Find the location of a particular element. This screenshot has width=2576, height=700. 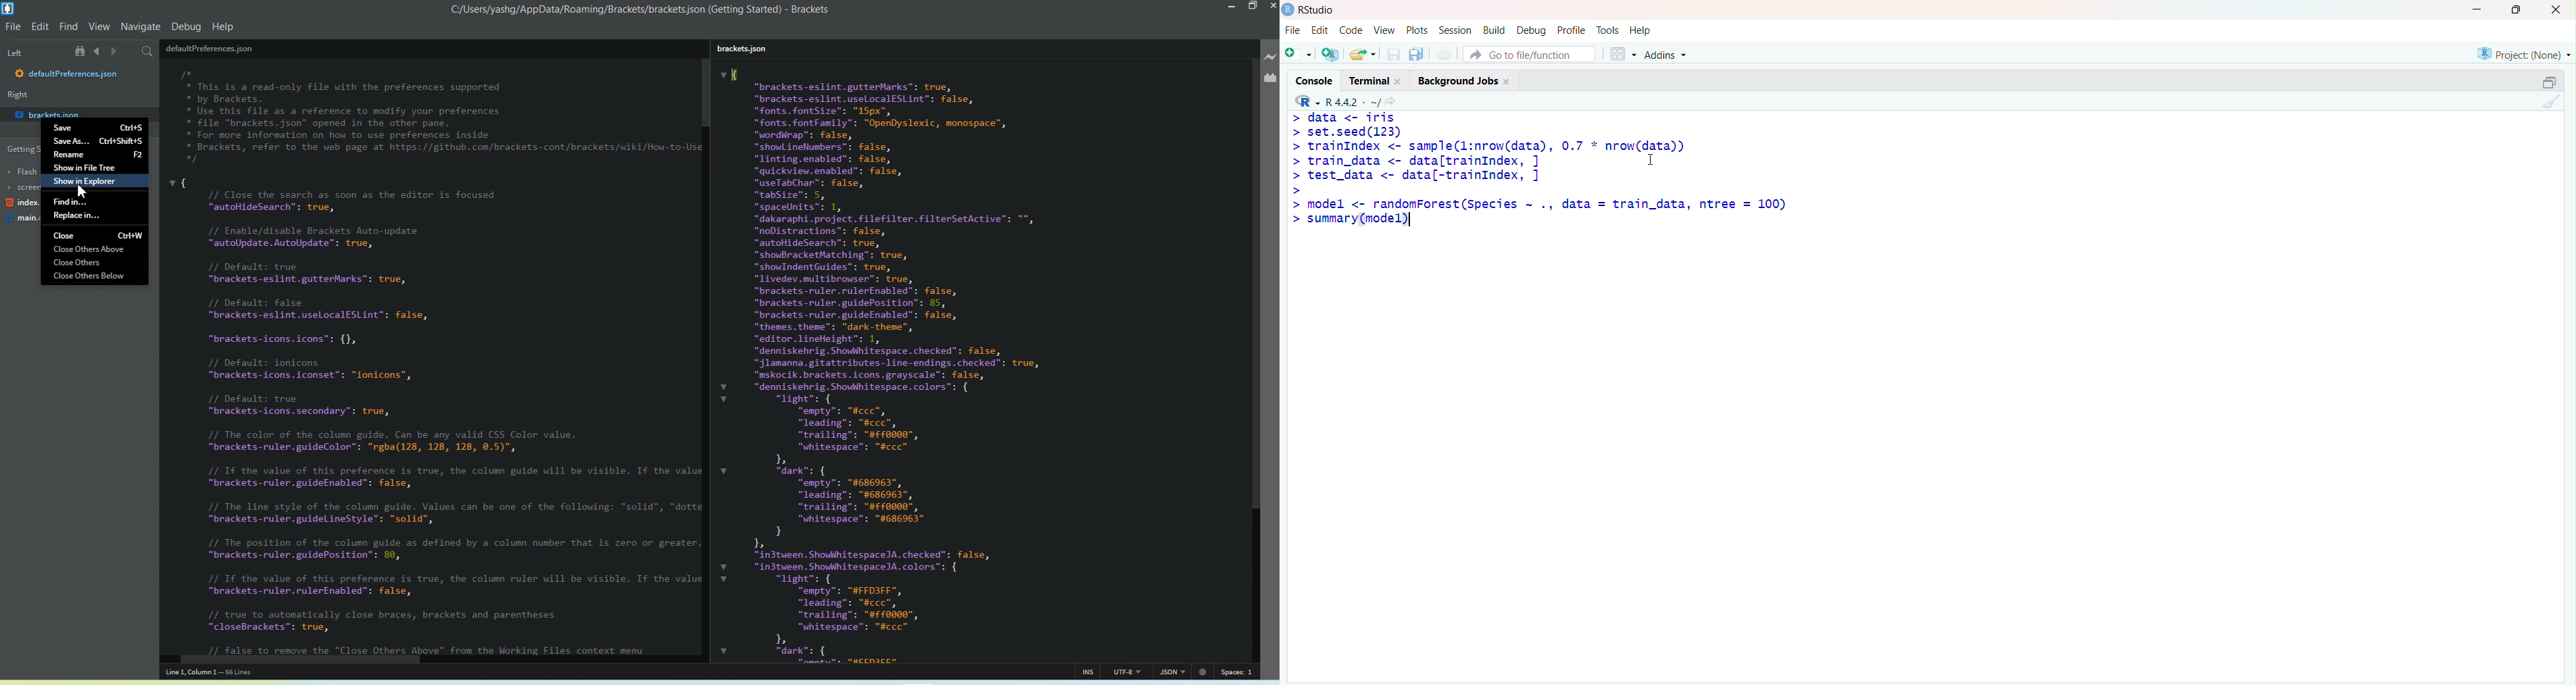

Debug is located at coordinates (187, 25).